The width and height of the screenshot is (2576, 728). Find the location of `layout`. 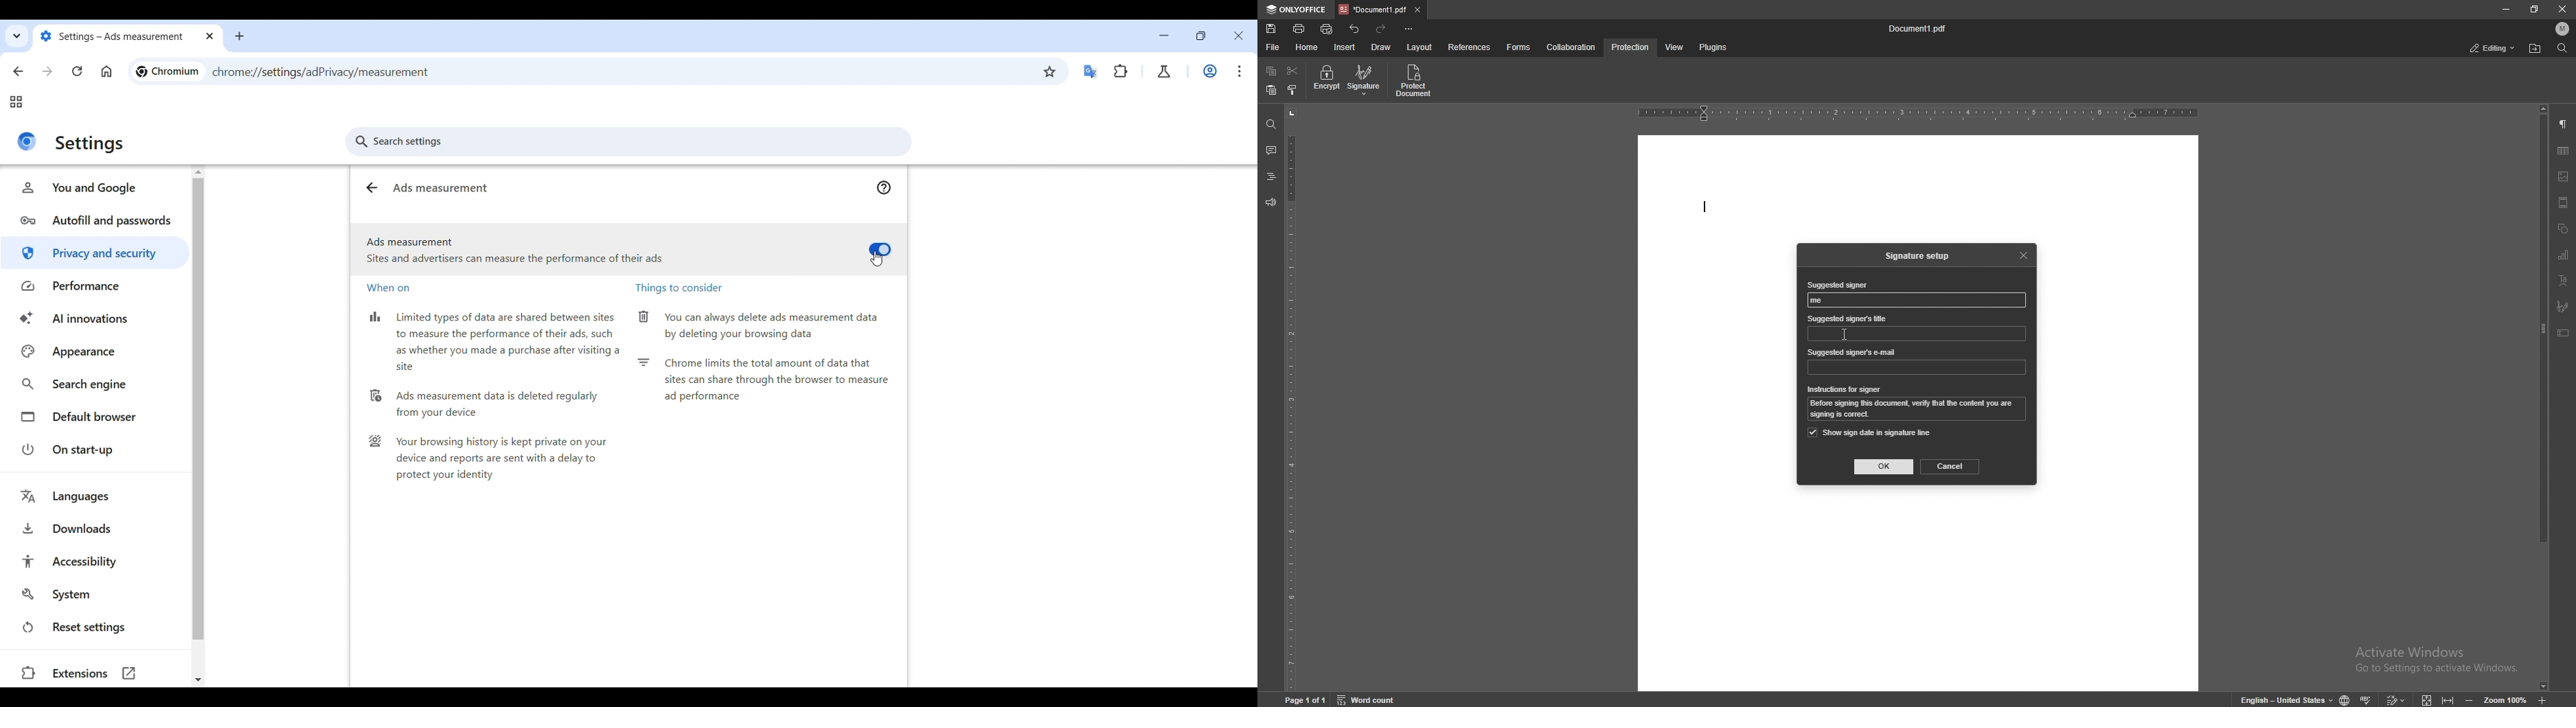

layout is located at coordinates (1419, 48).